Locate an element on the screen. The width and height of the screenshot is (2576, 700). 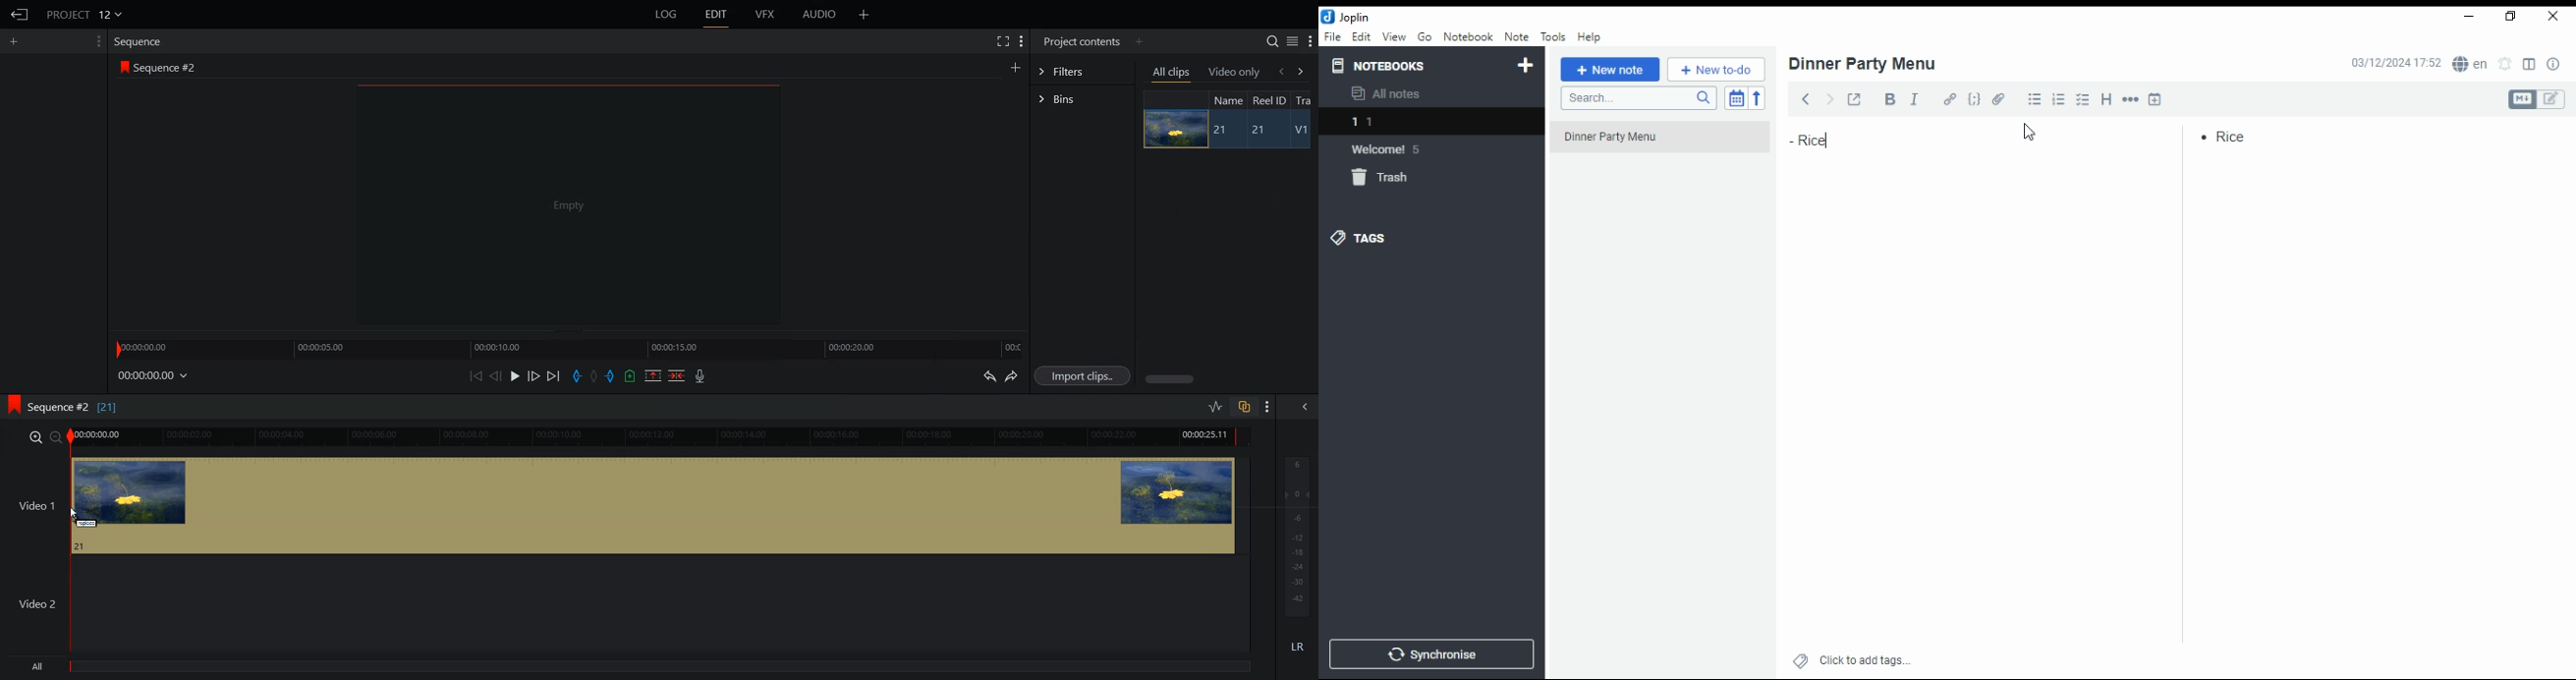
Add Panel is located at coordinates (15, 42).